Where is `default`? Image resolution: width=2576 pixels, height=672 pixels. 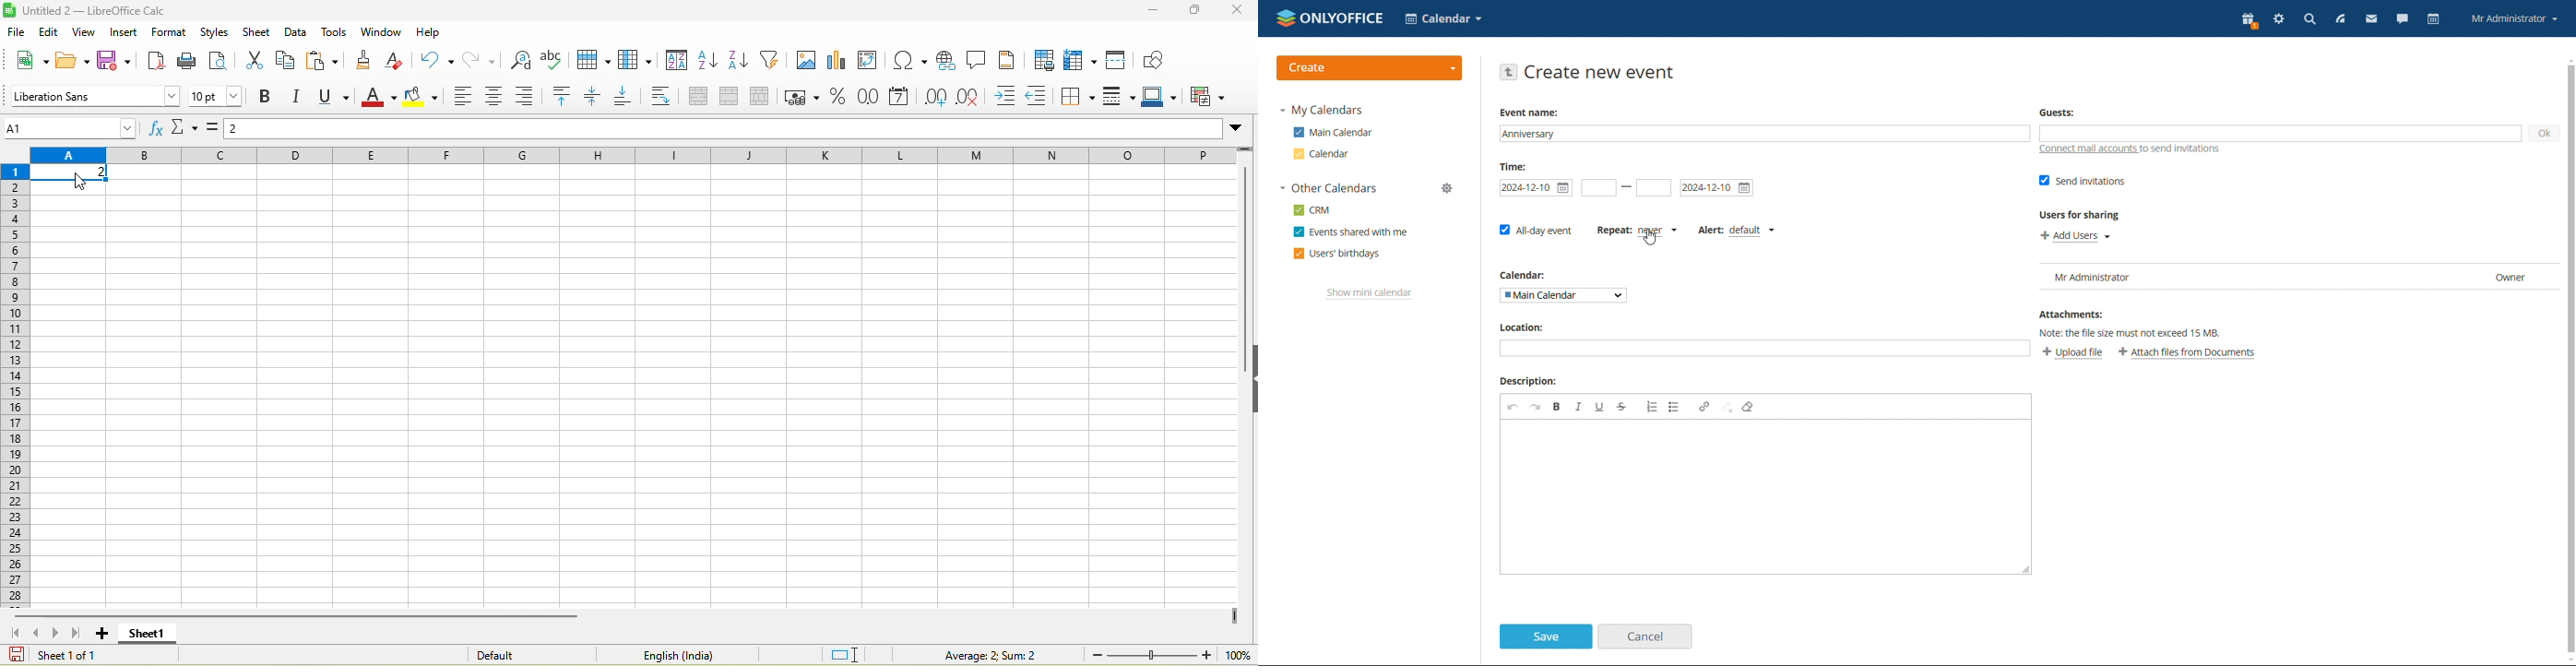
default is located at coordinates (519, 654).